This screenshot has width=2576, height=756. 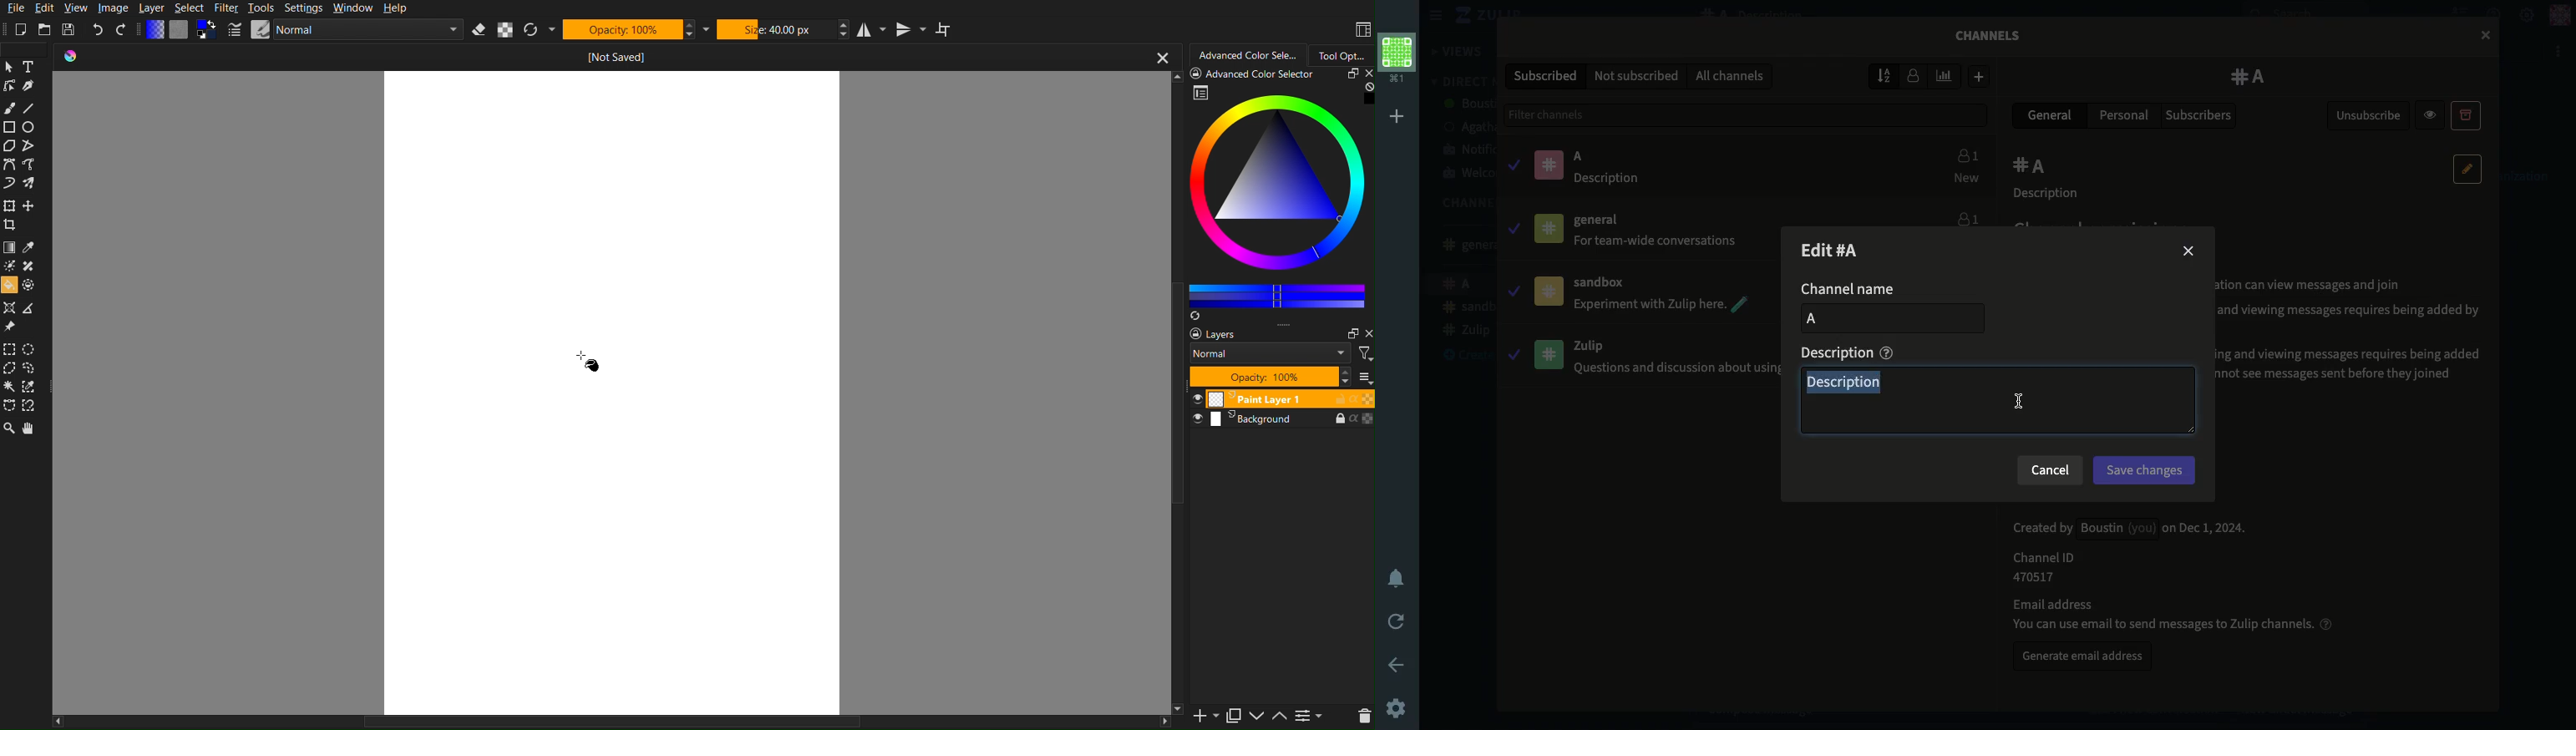 I want to click on Open, so click(x=44, y=29).